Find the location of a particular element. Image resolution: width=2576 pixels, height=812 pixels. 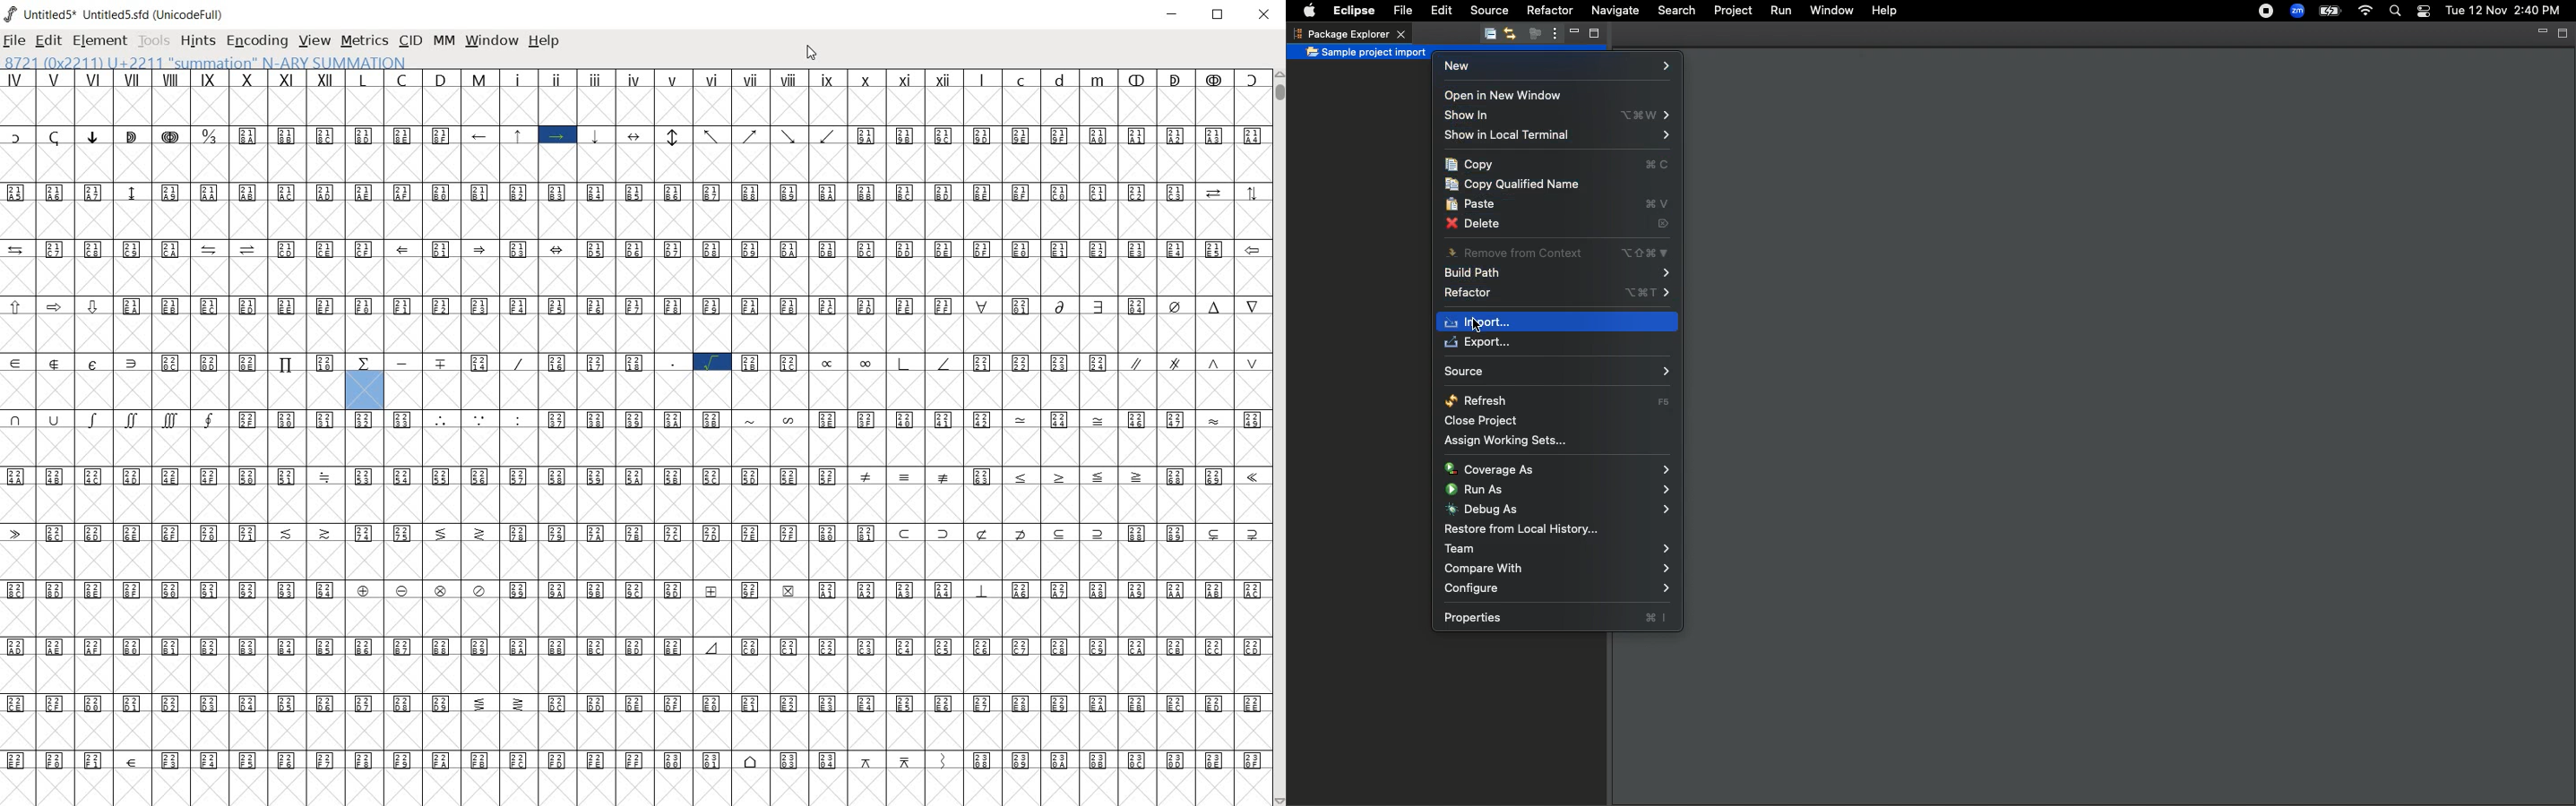

EDIT is located at coordinates (47, 42).